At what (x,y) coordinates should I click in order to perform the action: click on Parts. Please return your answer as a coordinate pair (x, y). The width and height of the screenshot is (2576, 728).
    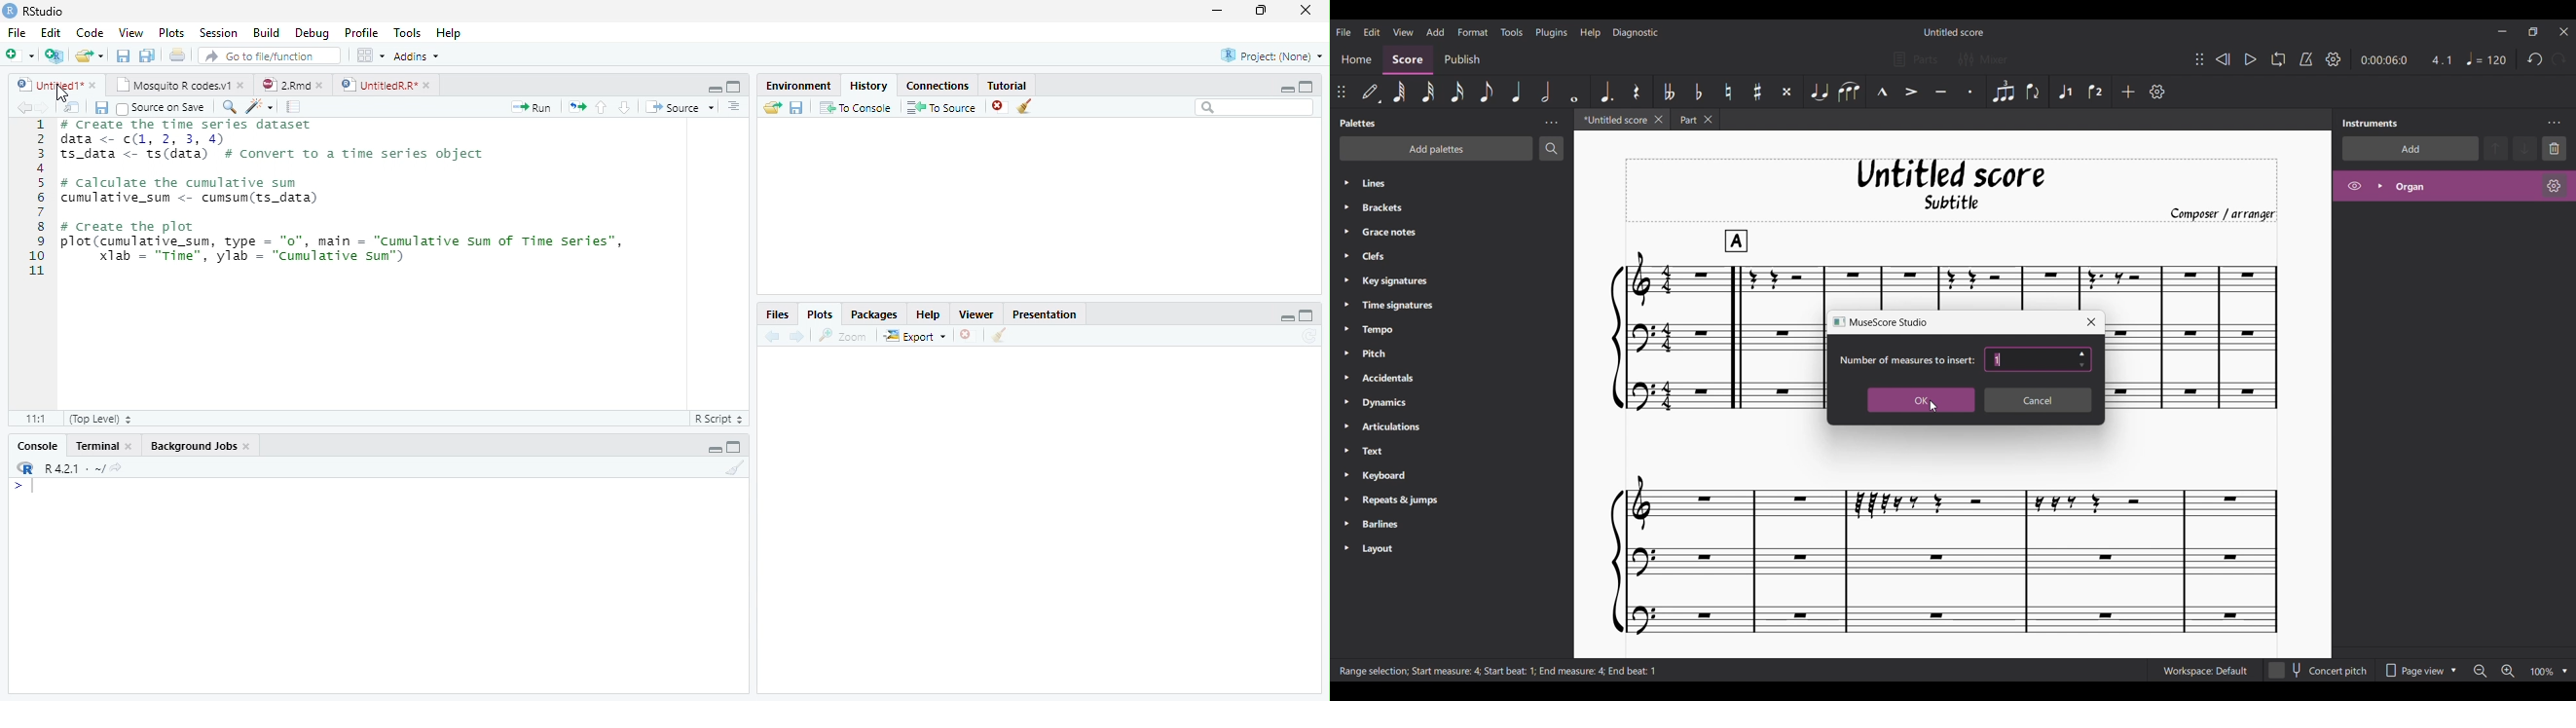
    Looking at the image, I should click on (1915, 60).